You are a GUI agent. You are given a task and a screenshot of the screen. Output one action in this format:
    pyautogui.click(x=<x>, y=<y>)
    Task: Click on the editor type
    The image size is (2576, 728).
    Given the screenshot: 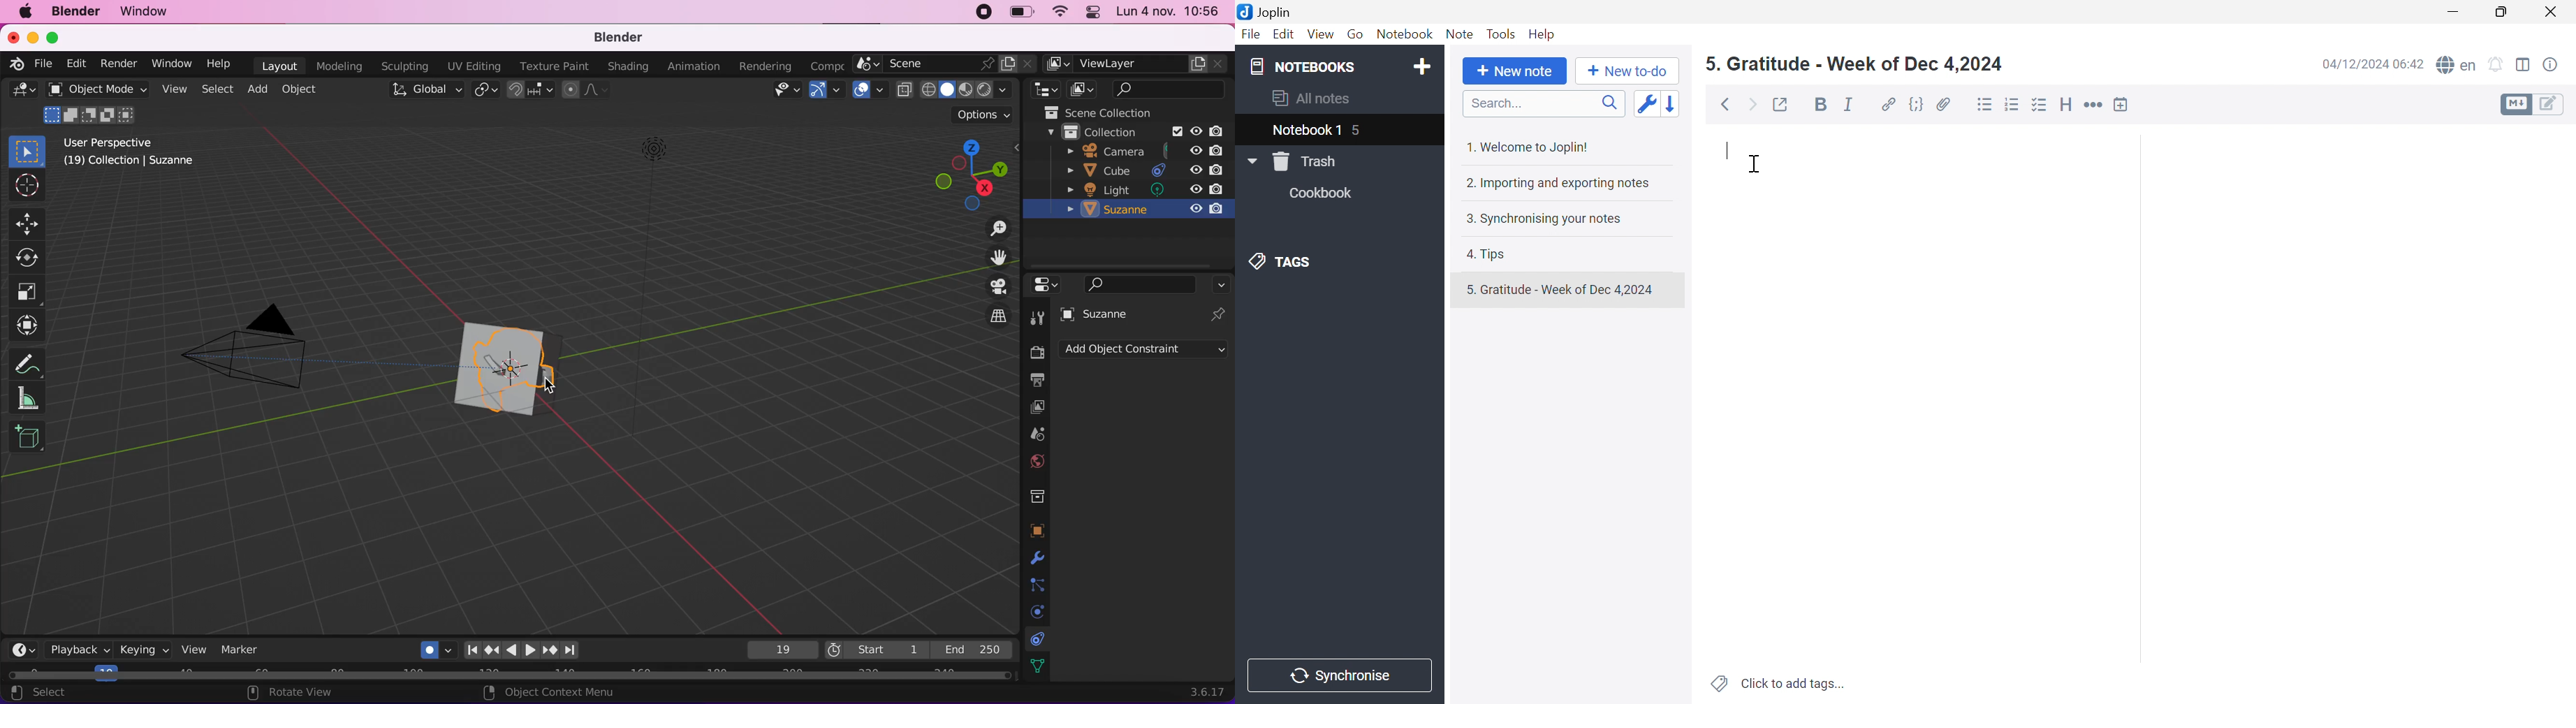 What is the action you would take?
    pyautogui.click(x=23, y=650)
    